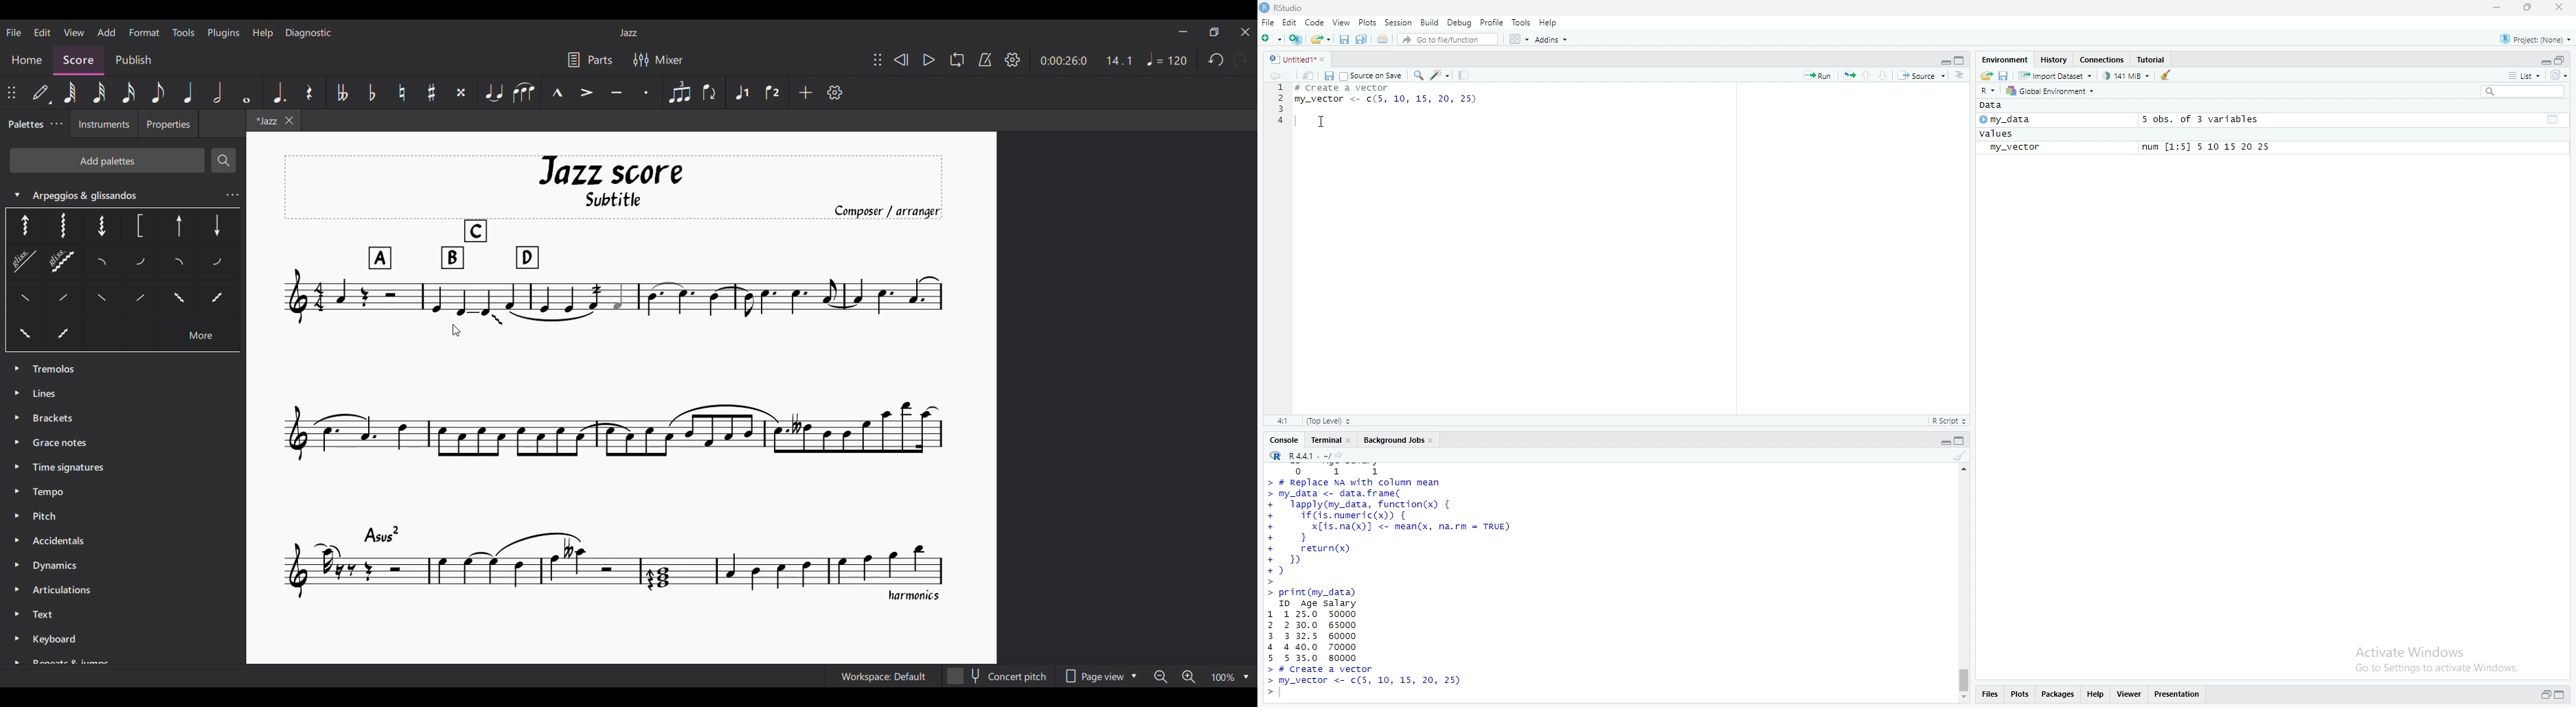 This screenshot has height=728, width=2576. I want to click on Change position, so click(878, 60).